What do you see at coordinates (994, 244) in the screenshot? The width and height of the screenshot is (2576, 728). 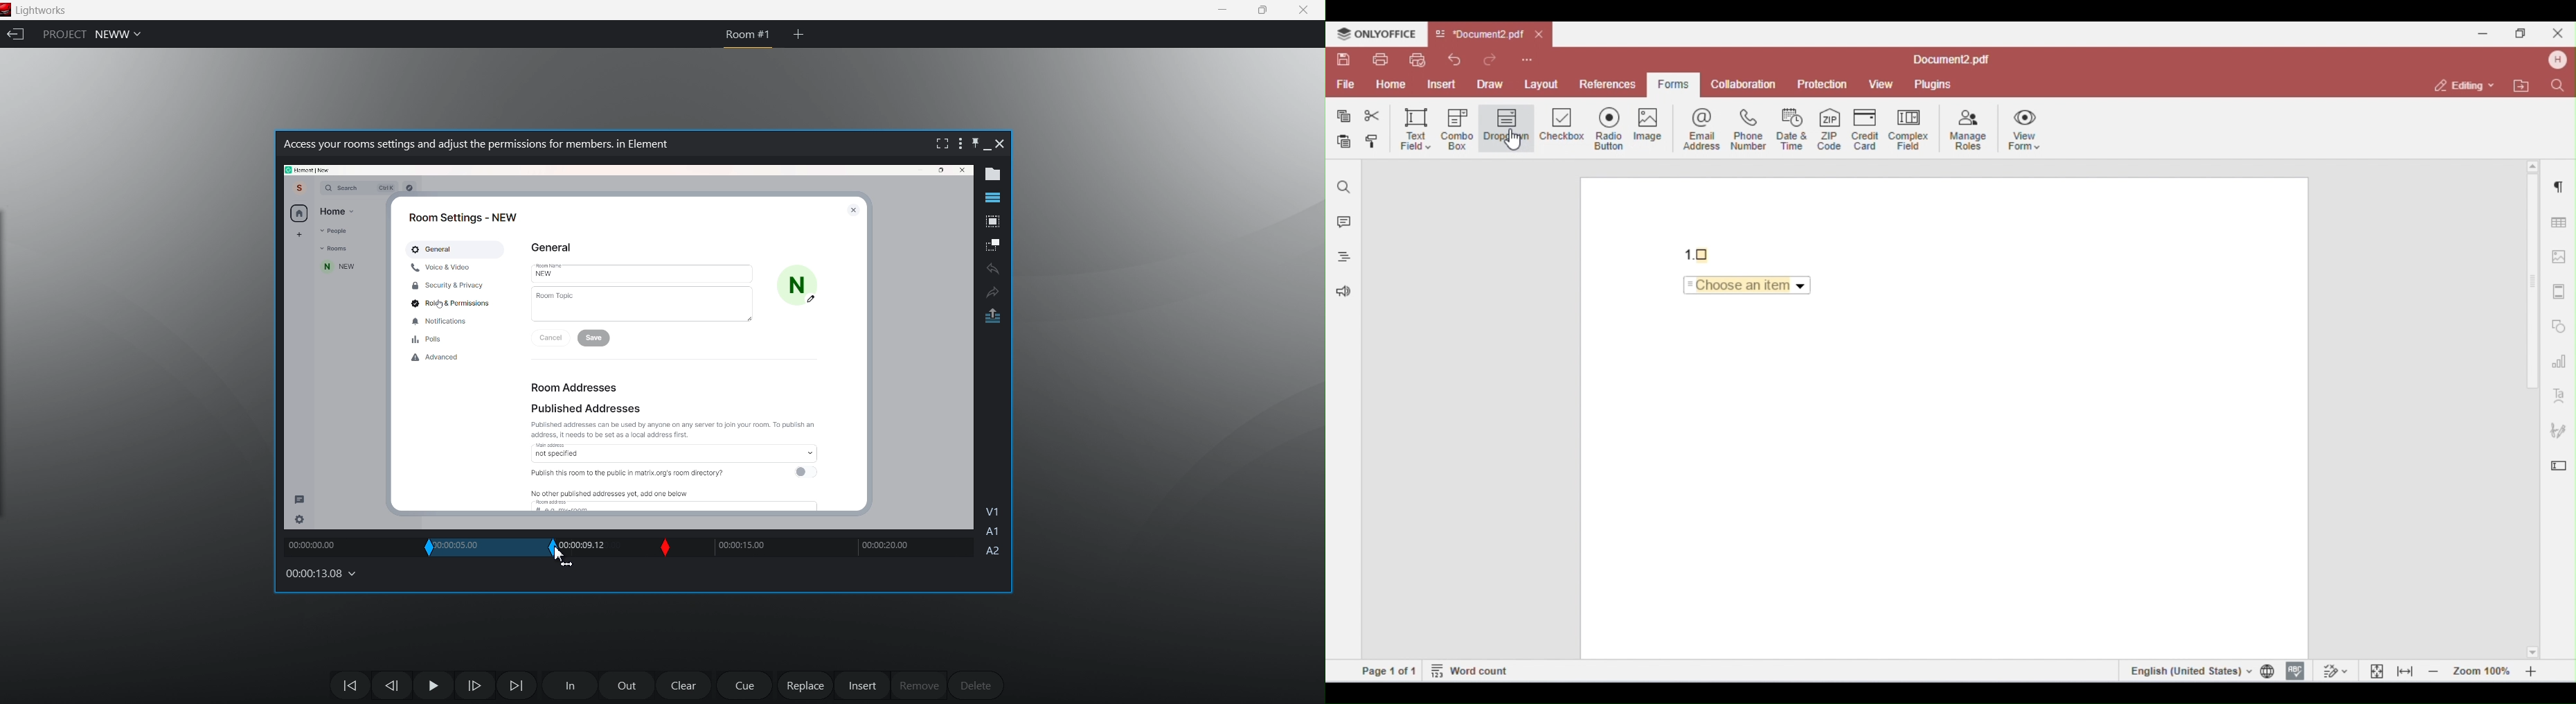 I see `make subclip` at bounding box center [994, 244].